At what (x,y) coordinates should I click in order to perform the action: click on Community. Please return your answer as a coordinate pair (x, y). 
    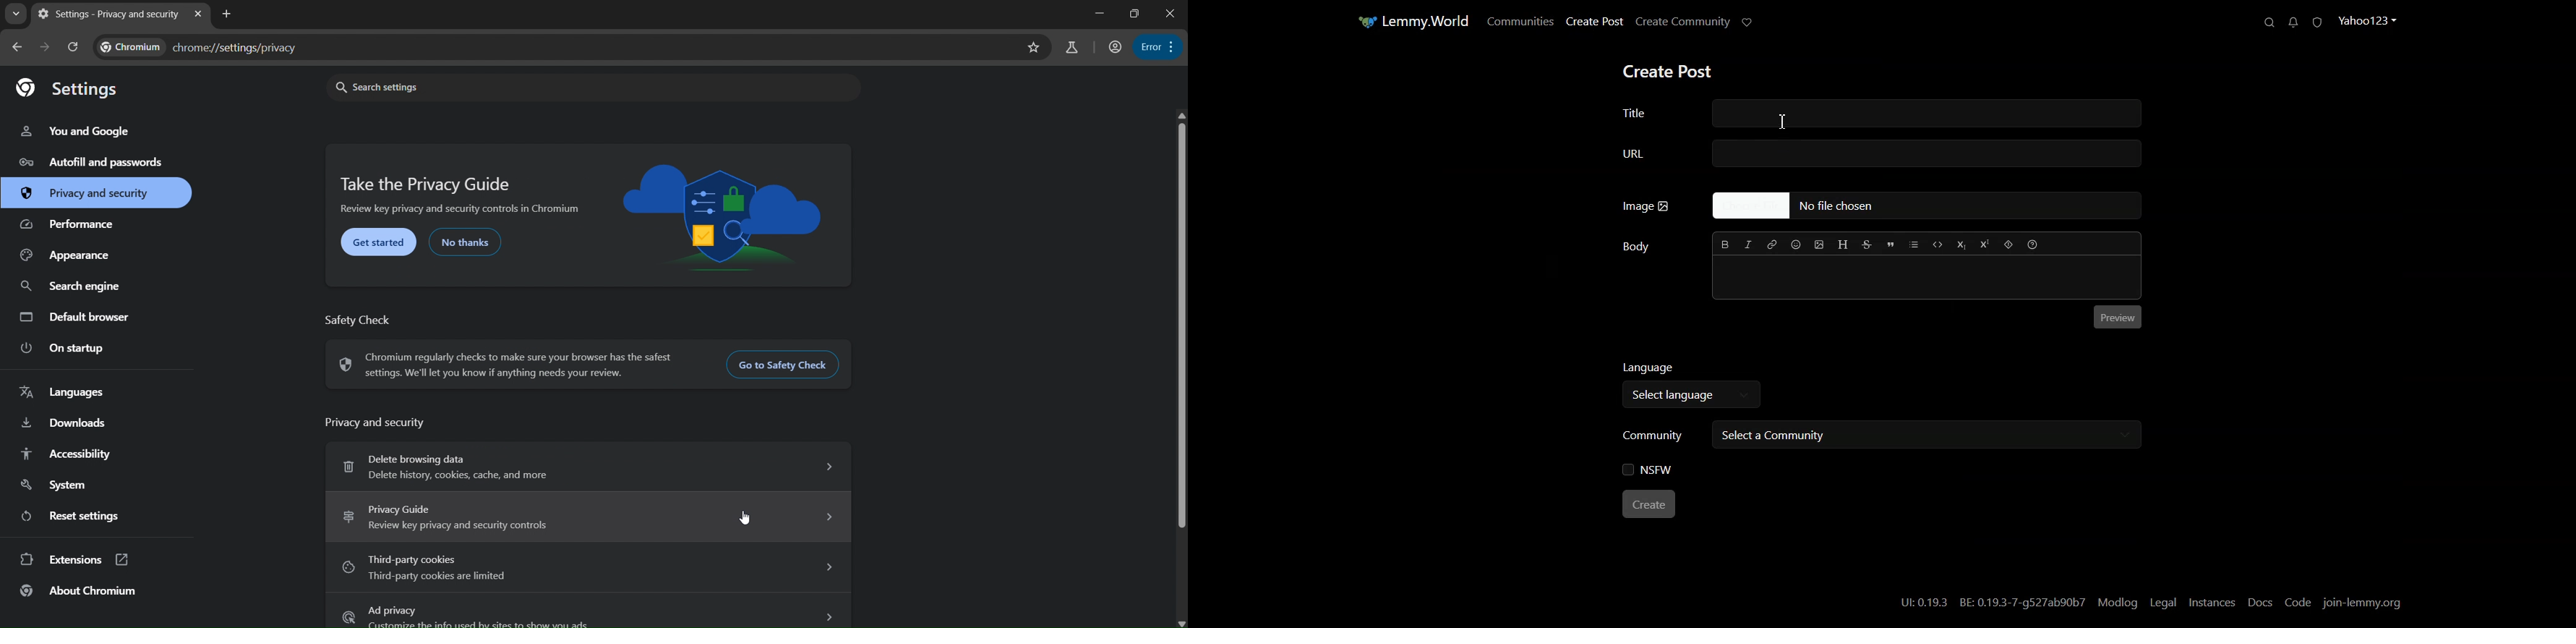
    Looking at the image, I should click on (1653, 433).